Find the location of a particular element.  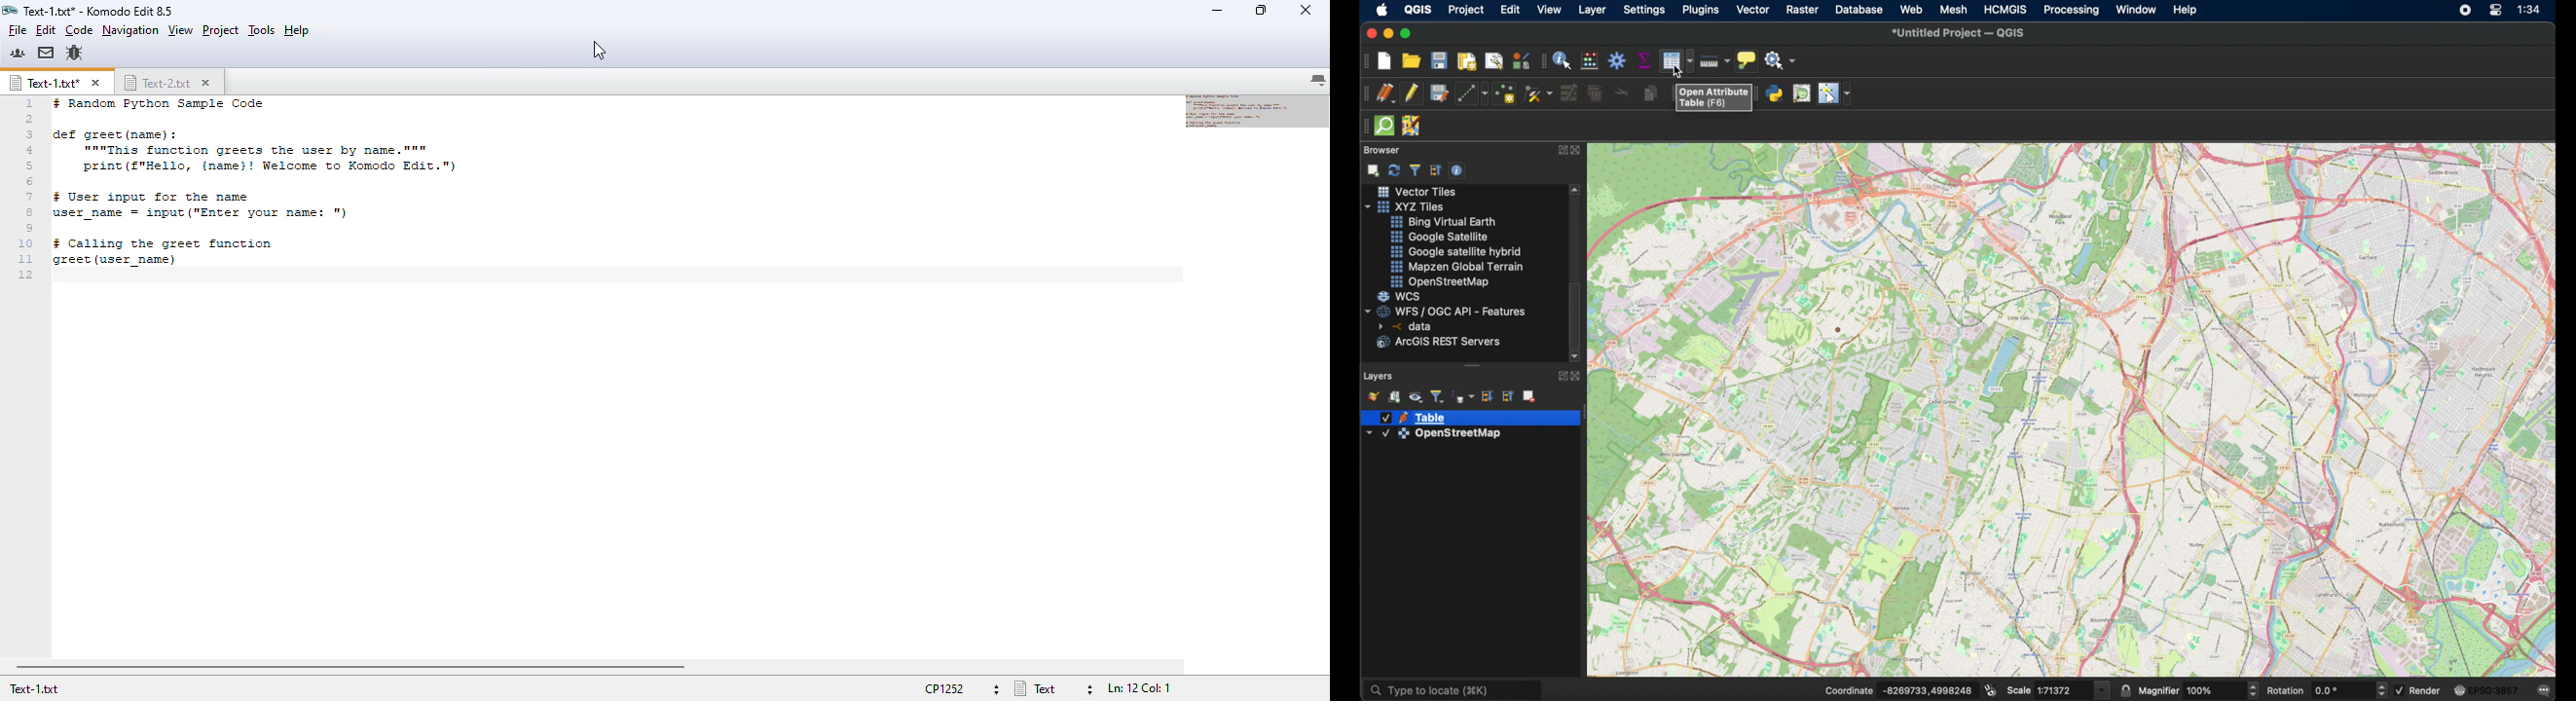

coordinate is located at coordinates (1847, 689).